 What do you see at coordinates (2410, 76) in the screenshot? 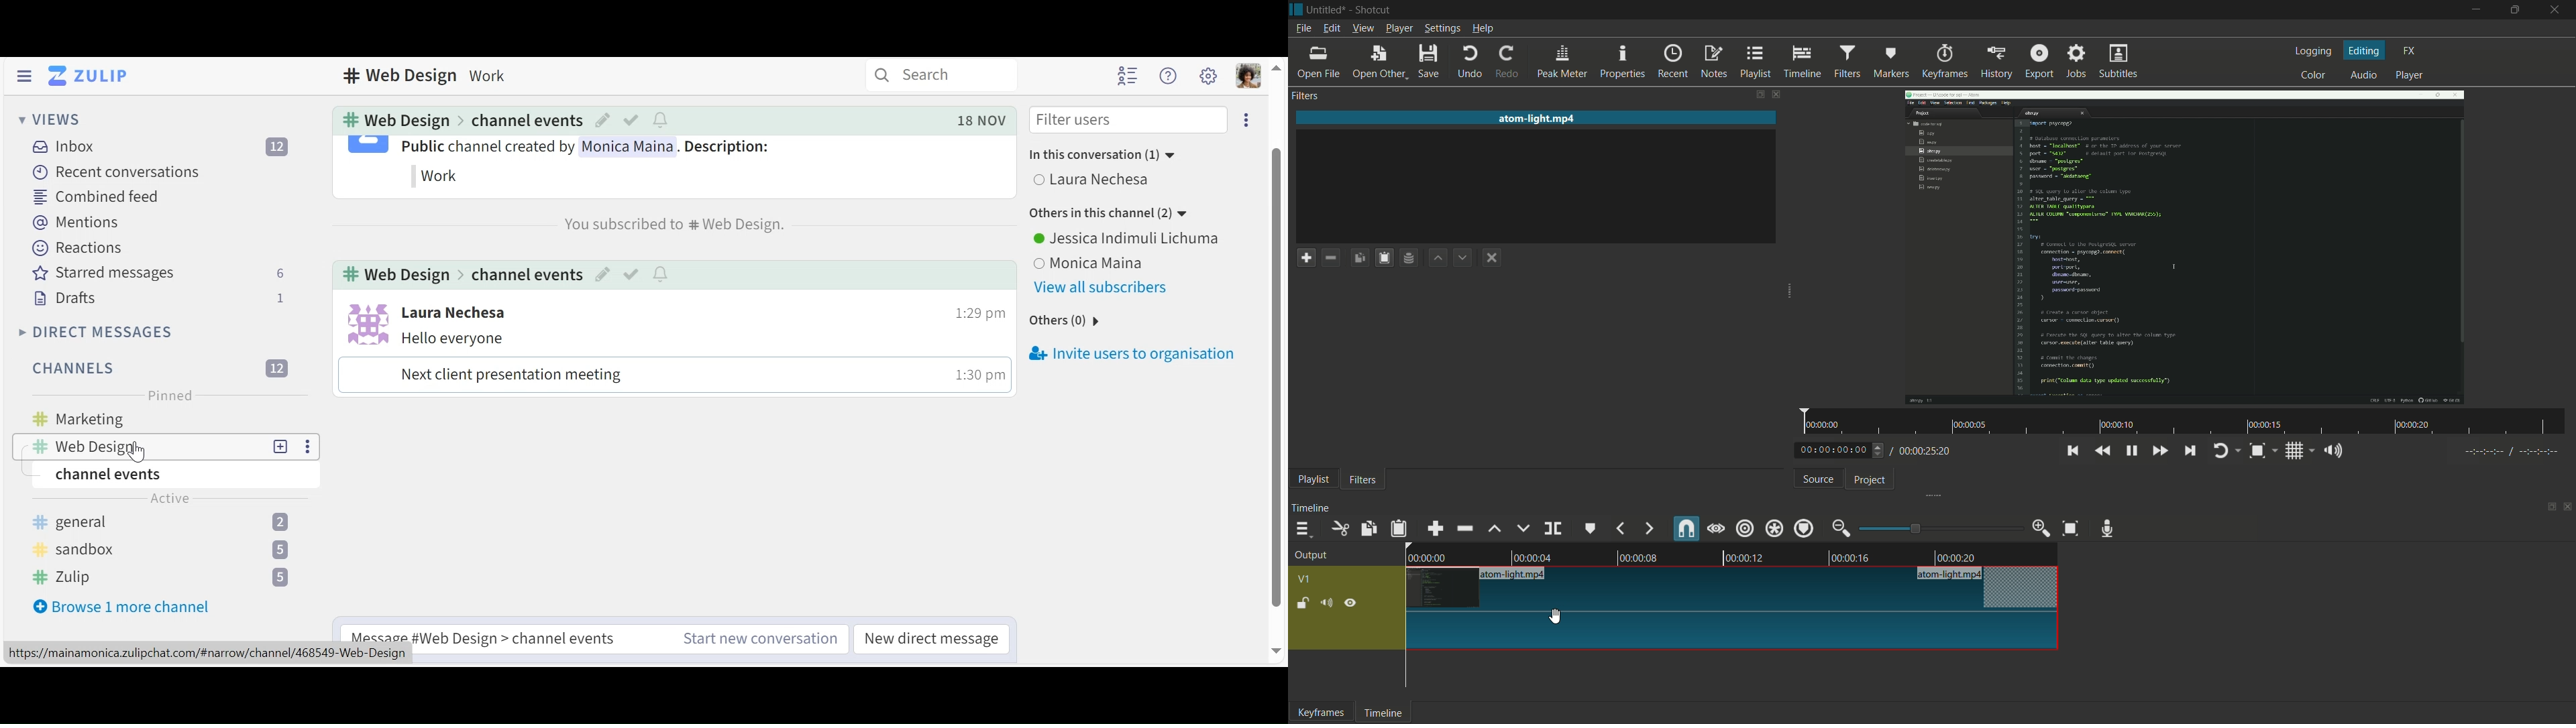
I see `player` at bounding box center [2410, 76].